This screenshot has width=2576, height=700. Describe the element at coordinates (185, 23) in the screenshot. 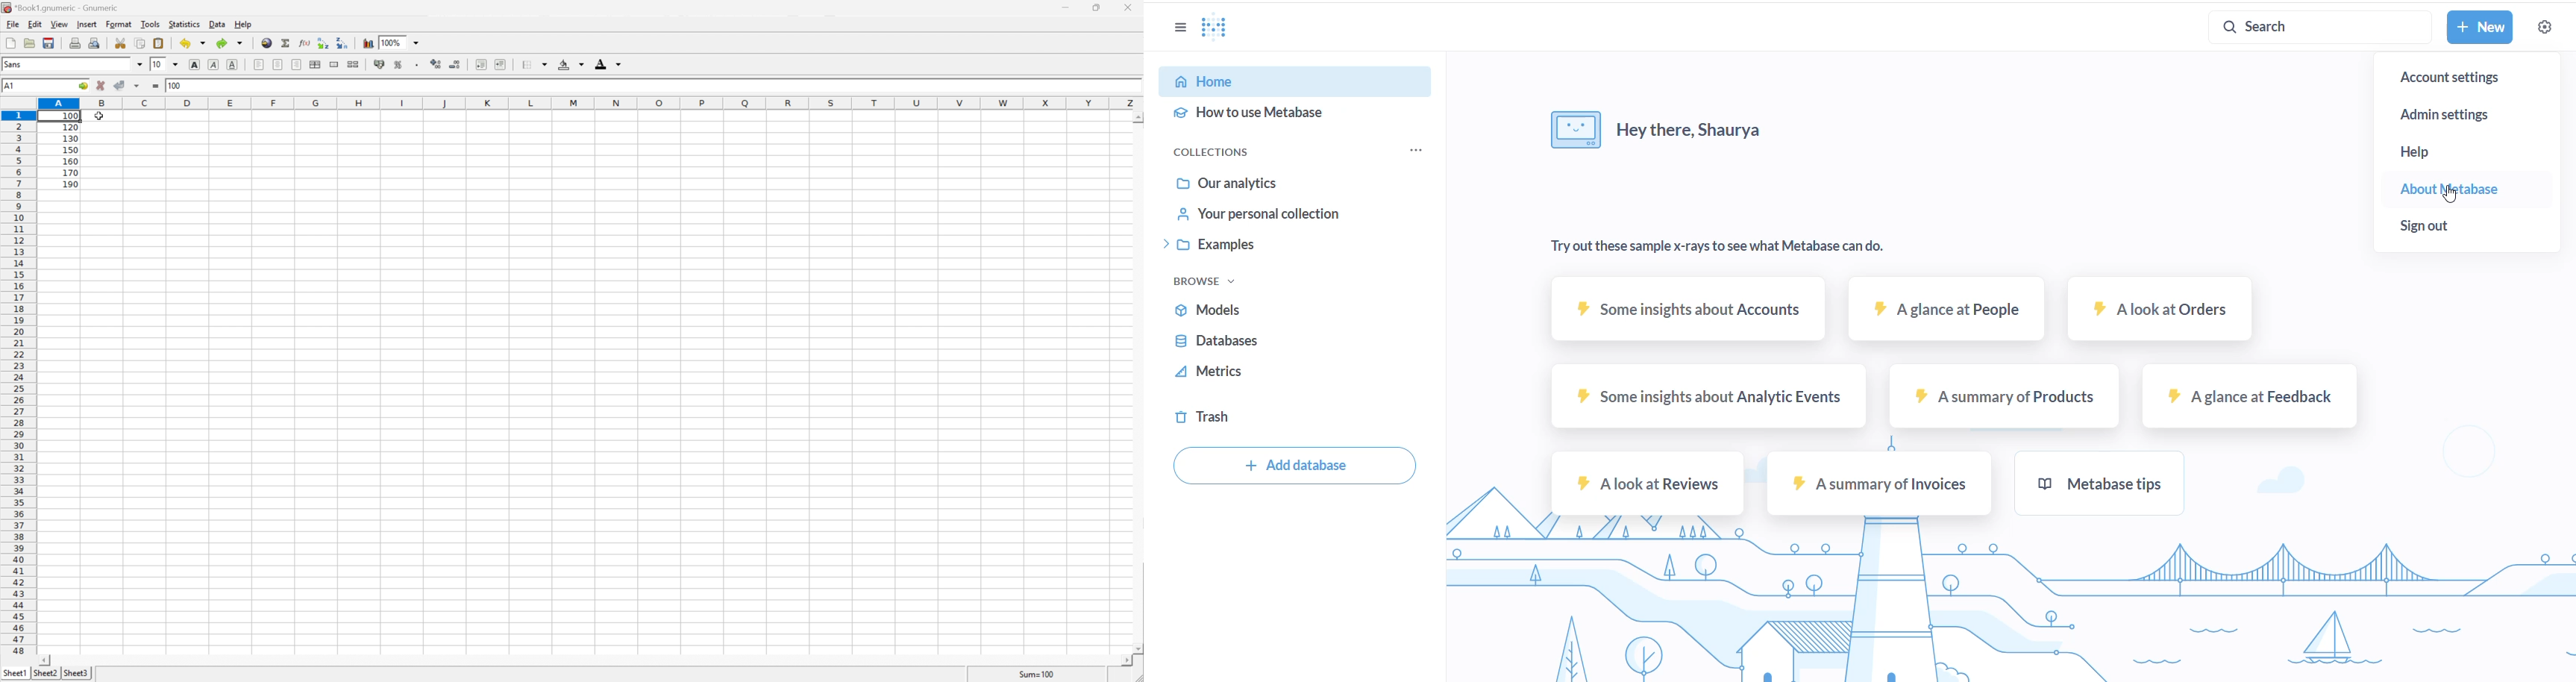

I see `Statistics` at that location.